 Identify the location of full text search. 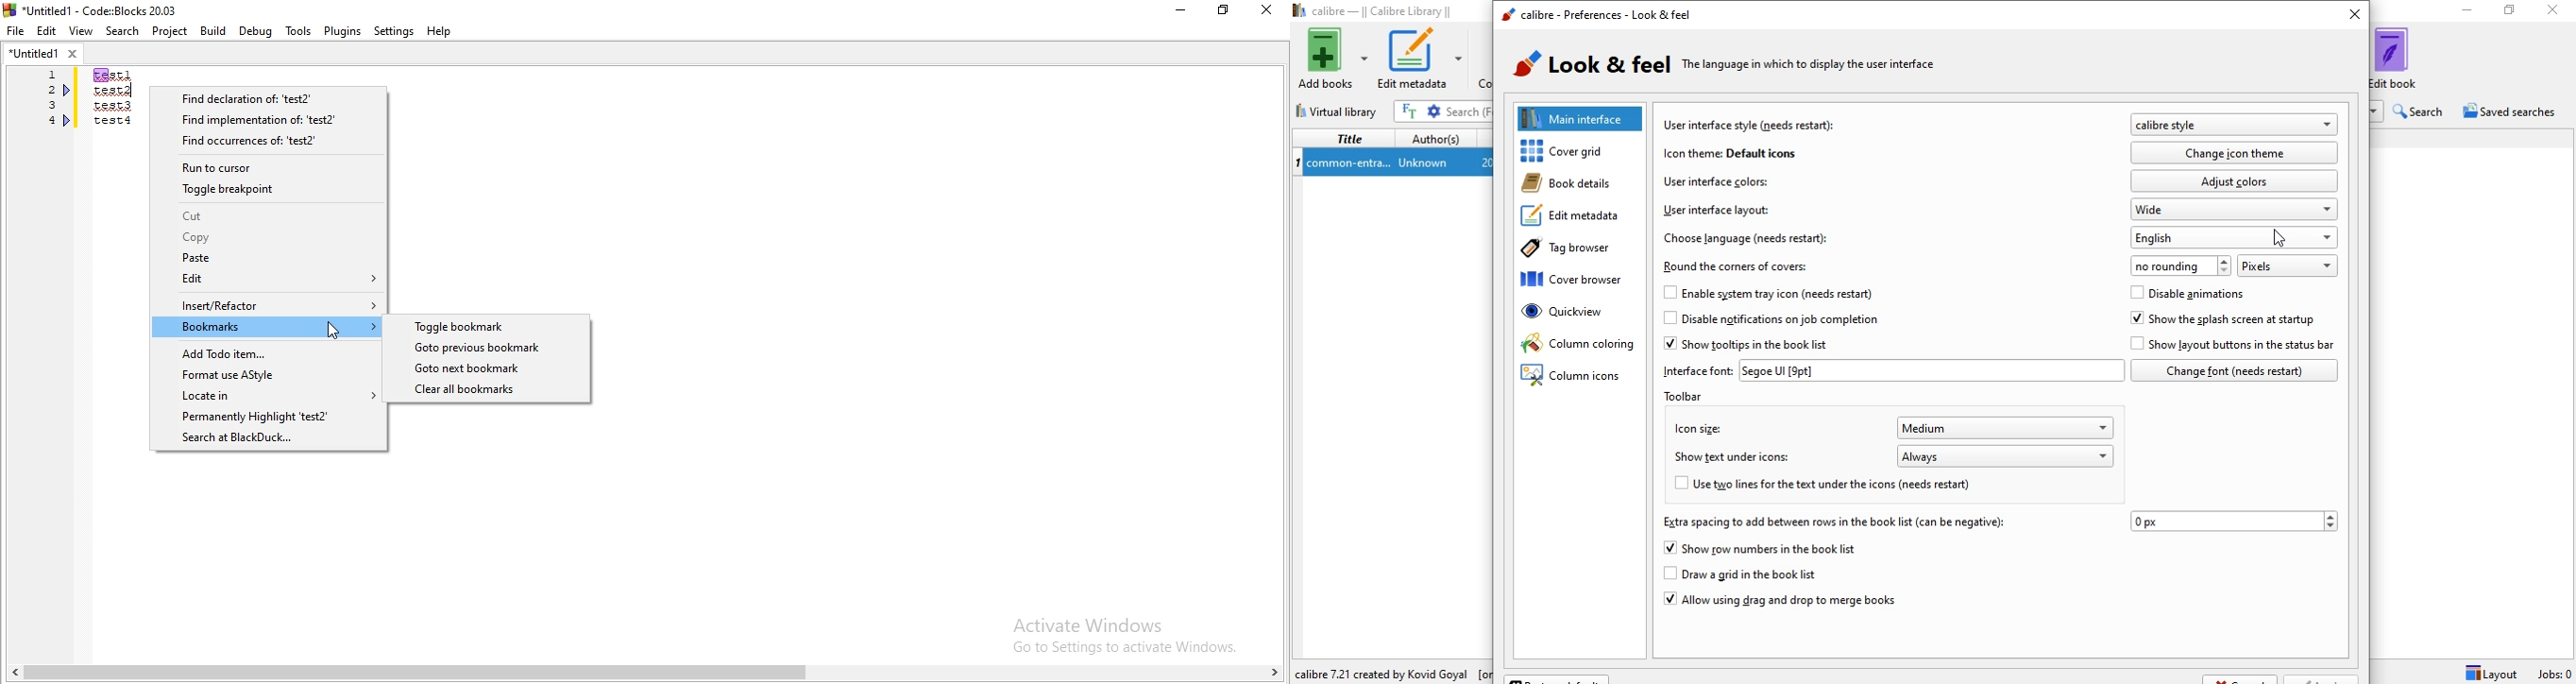
(1411, 111).